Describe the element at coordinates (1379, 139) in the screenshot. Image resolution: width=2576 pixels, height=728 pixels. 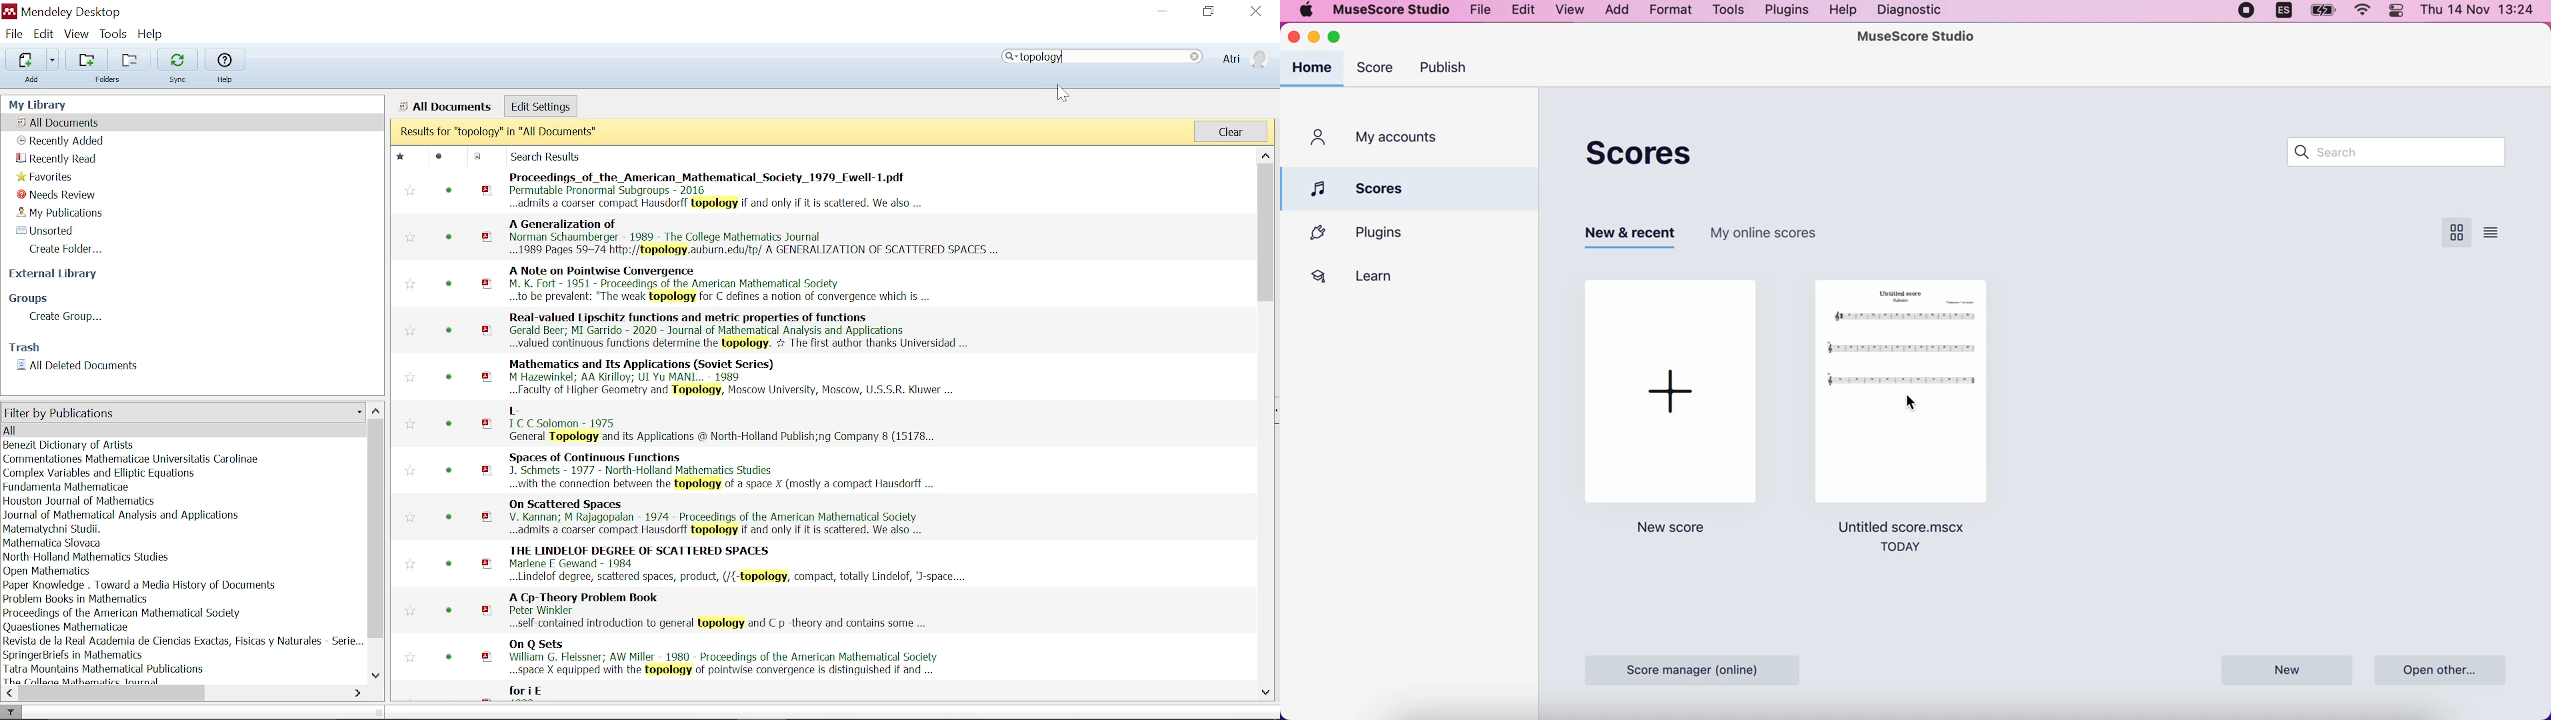
I see `my accounts` at that location.